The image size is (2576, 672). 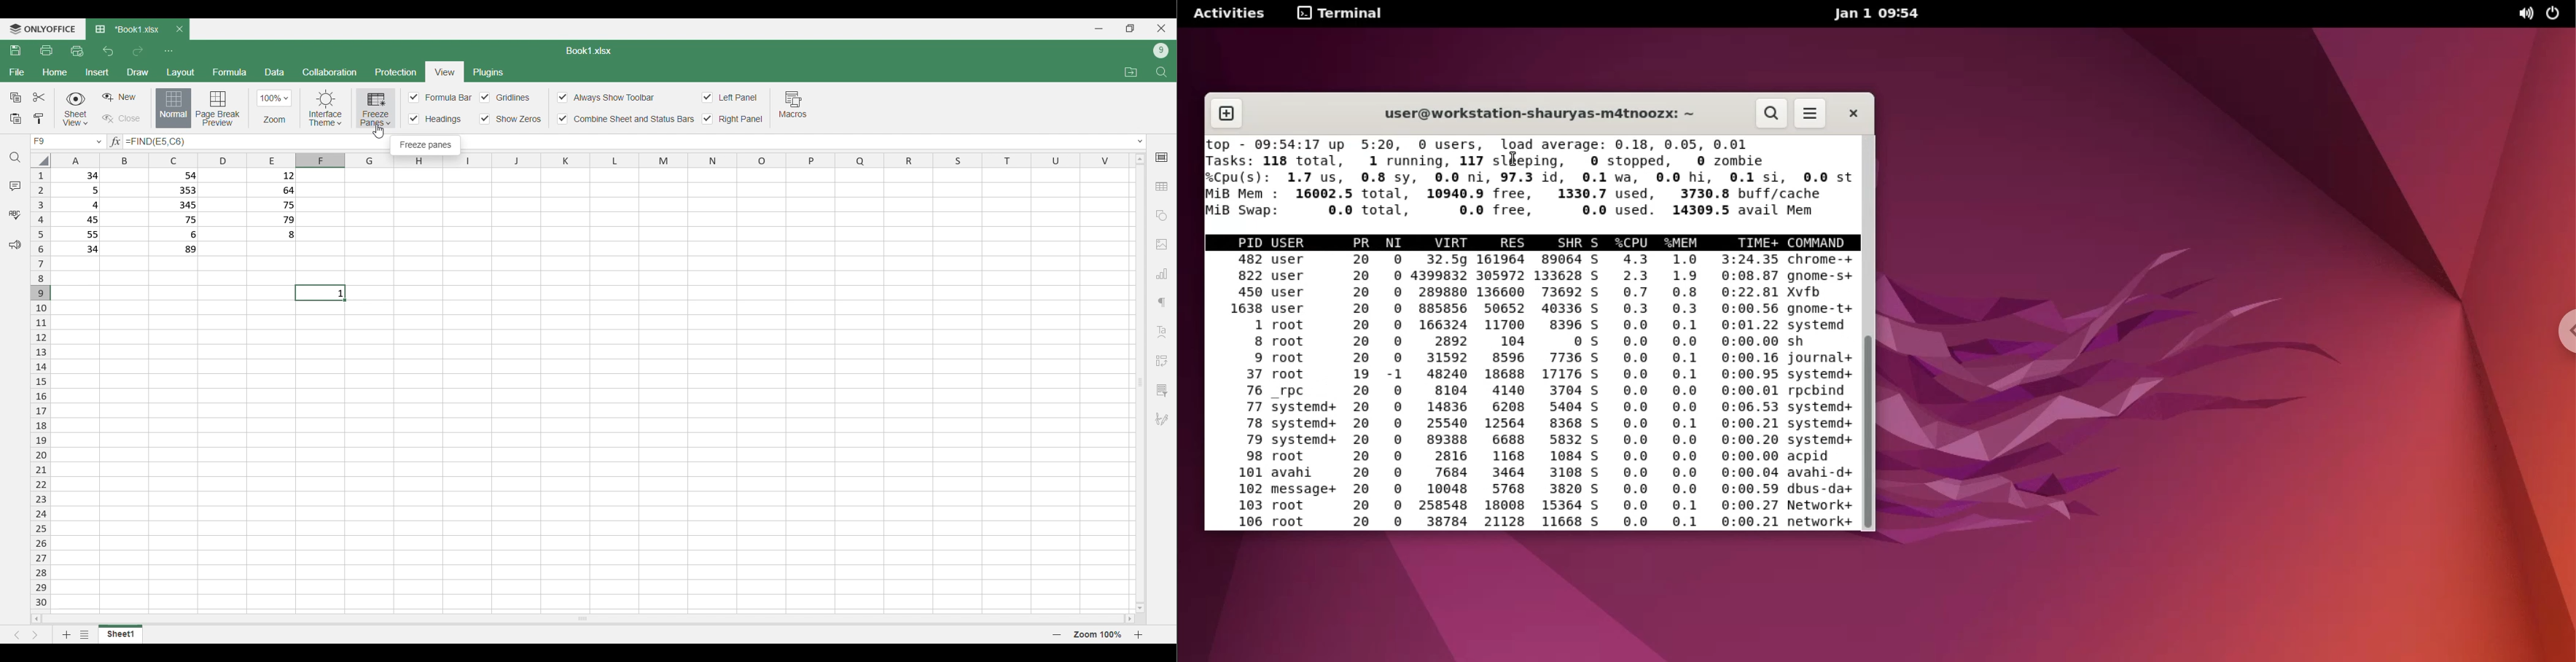 I want to click on Find, so click(x=1162, y=72).